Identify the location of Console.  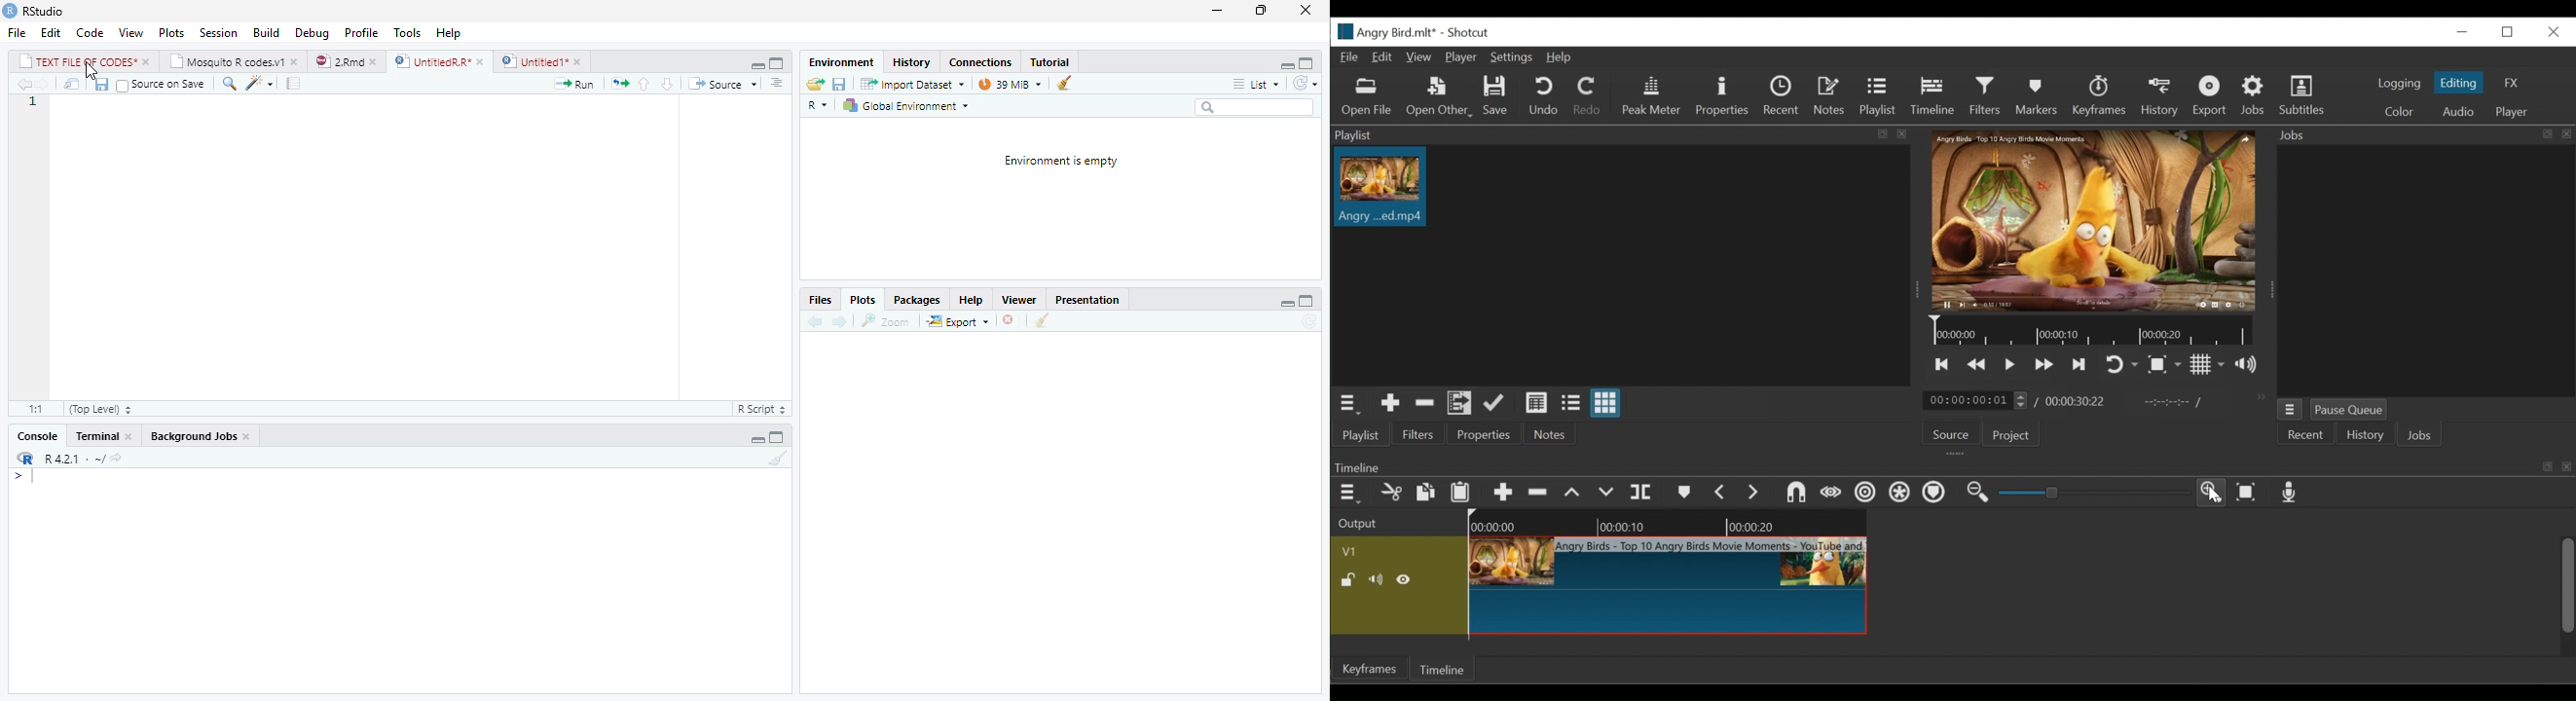
(38, 435).